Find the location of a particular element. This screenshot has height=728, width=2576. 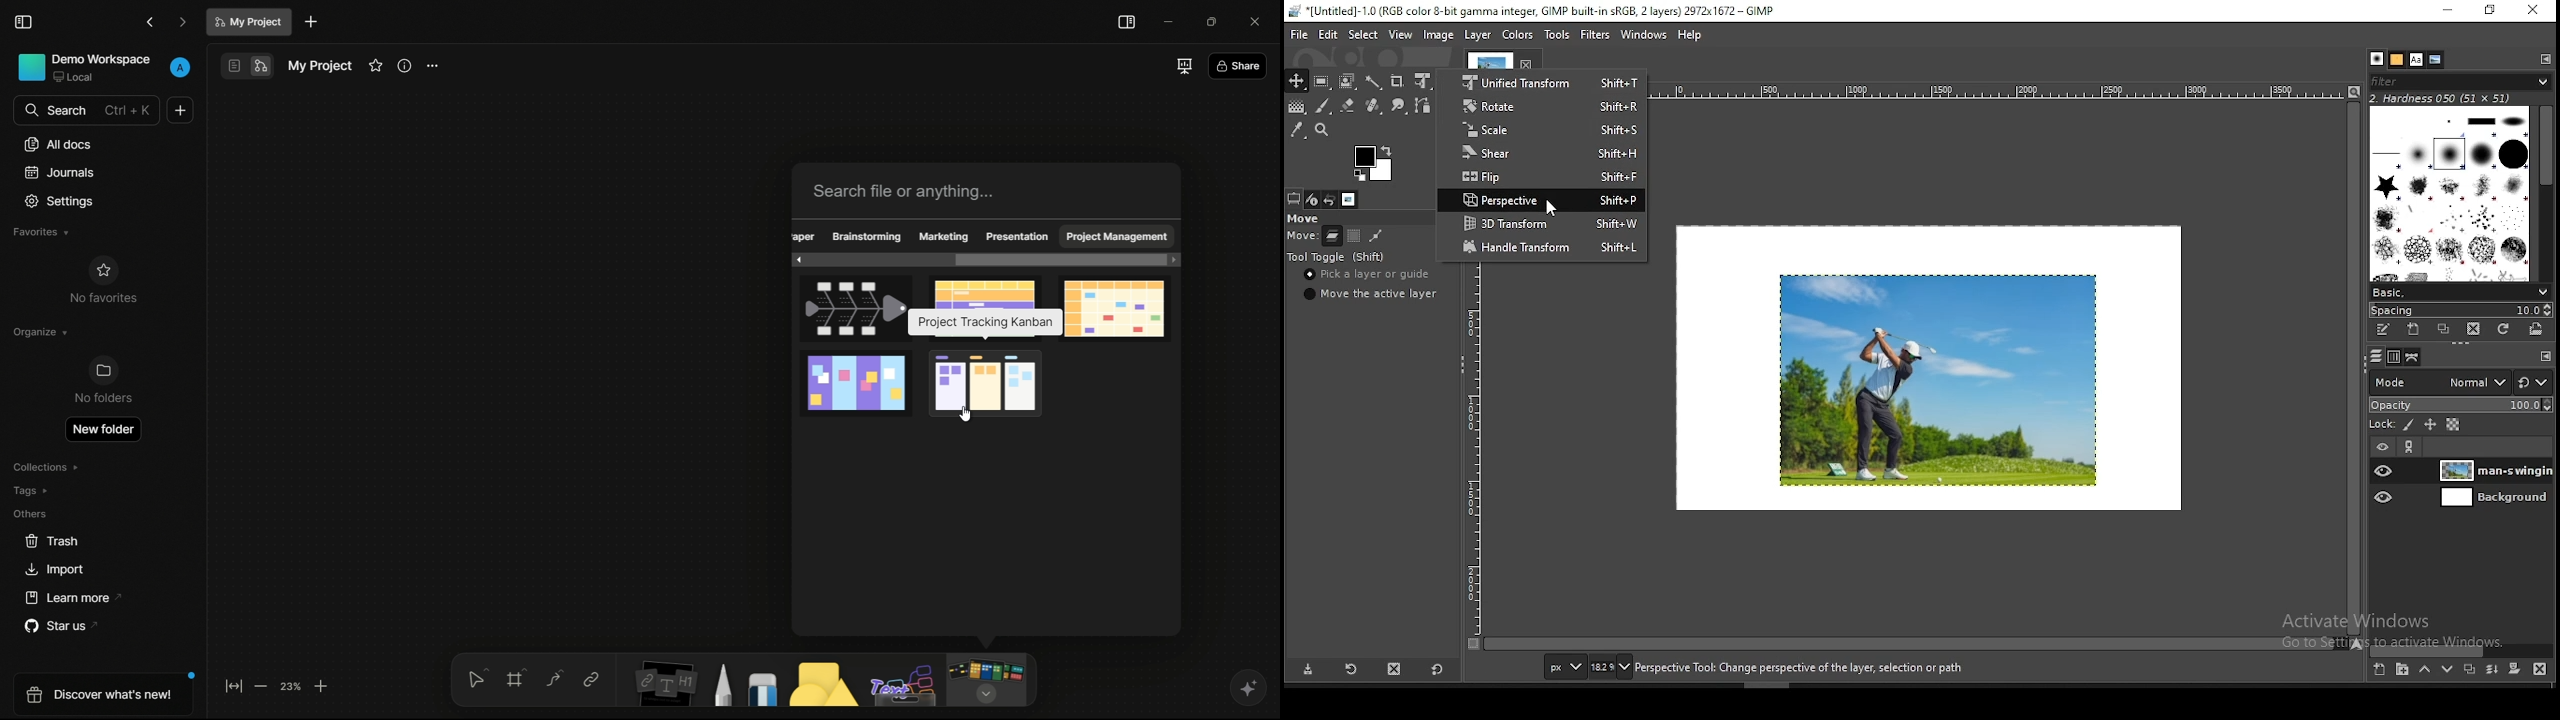

forward is located at coordinates (183, 23).